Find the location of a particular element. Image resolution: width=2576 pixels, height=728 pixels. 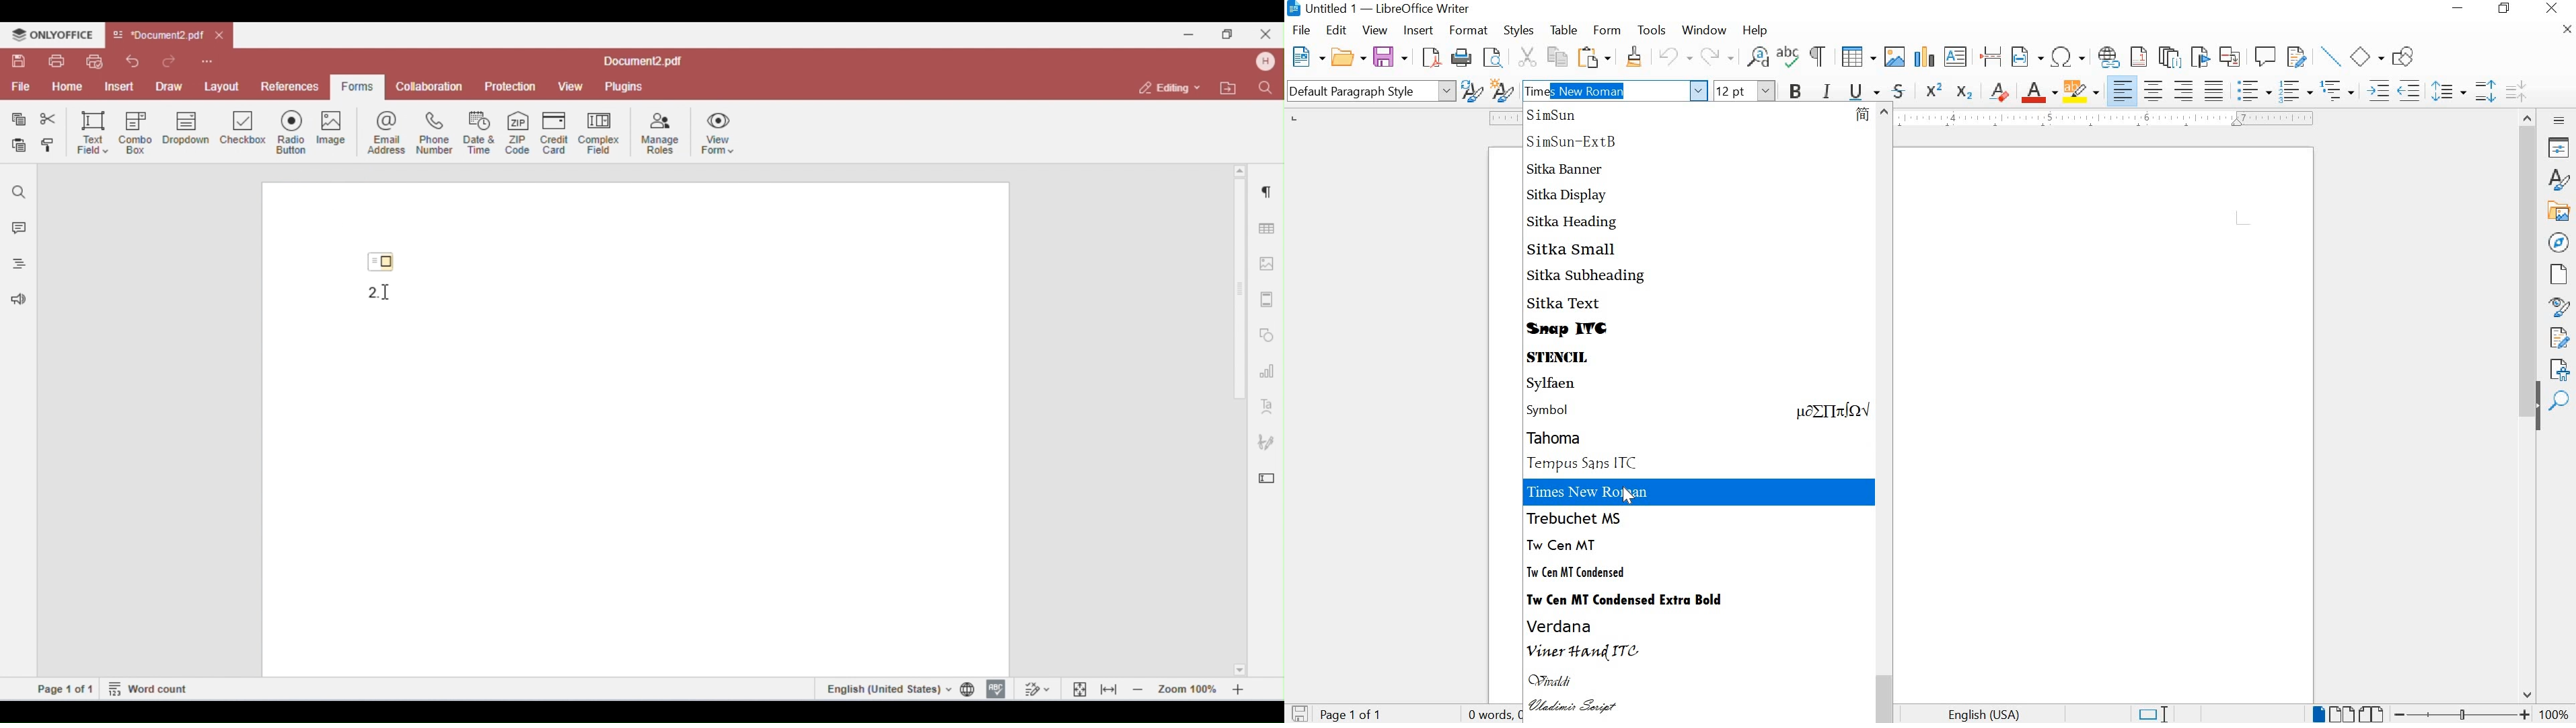

DECREASE INDENT is located at coordinates (2410, 90).